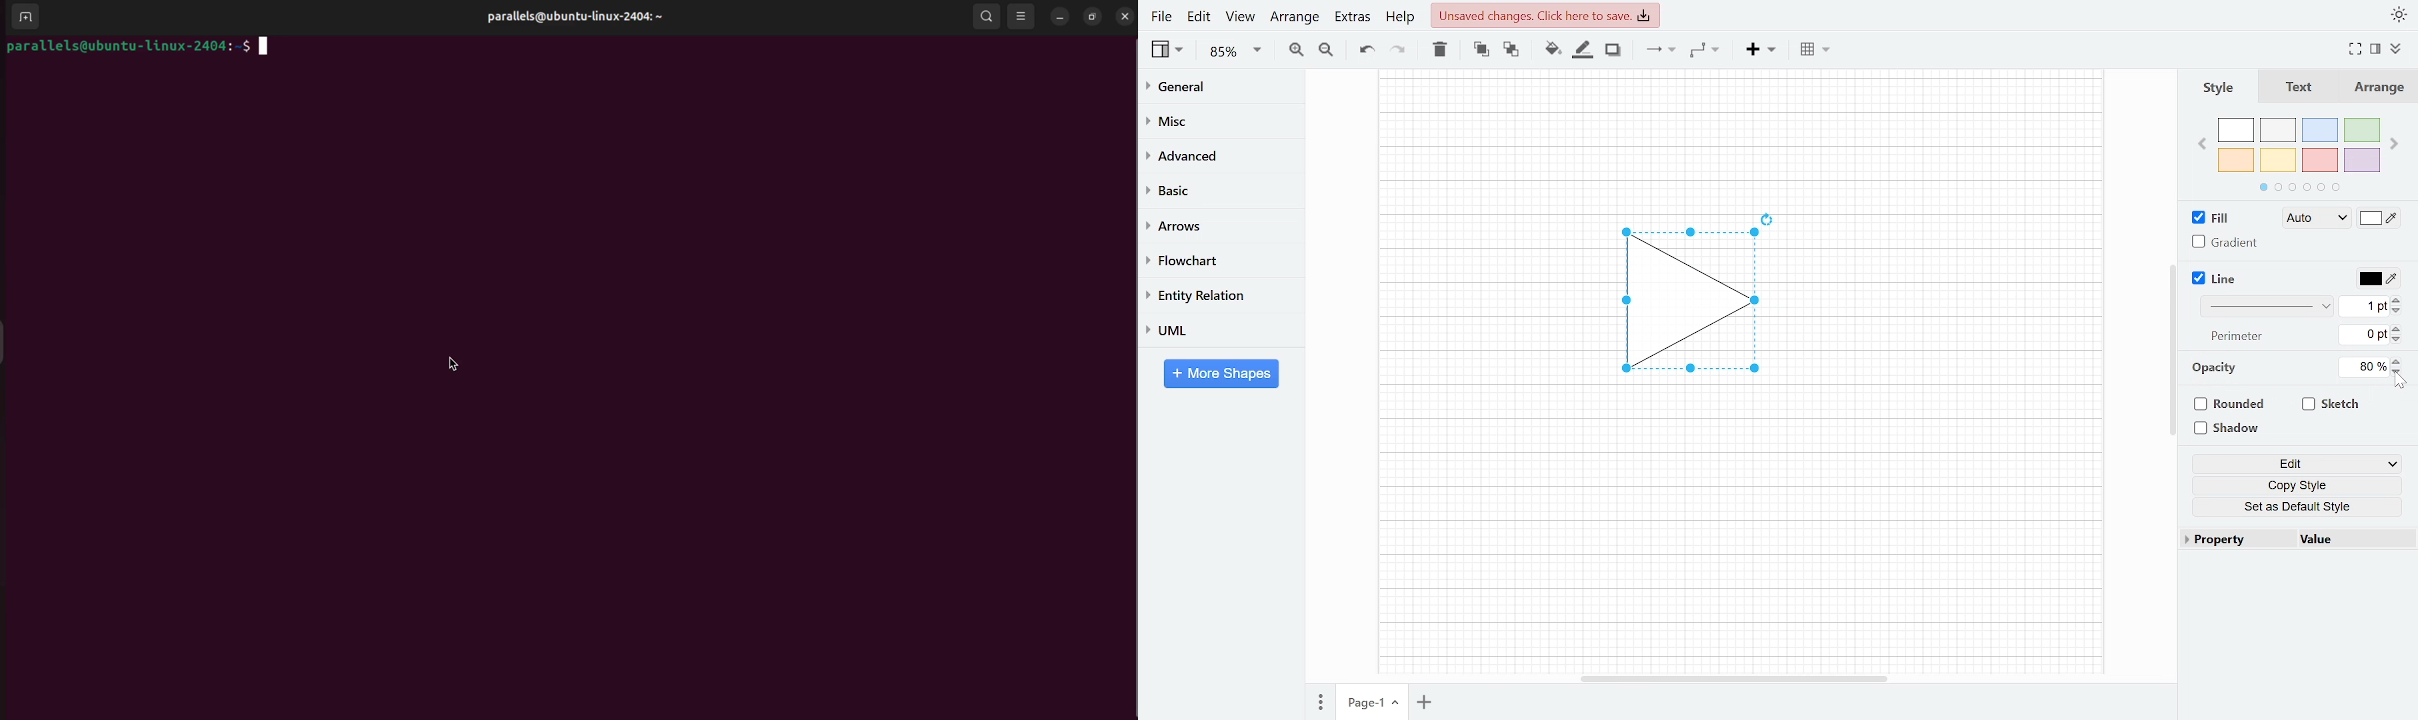 This screenshot has width=2436, height=728. I want to click on Pages, so click(1319, 704).